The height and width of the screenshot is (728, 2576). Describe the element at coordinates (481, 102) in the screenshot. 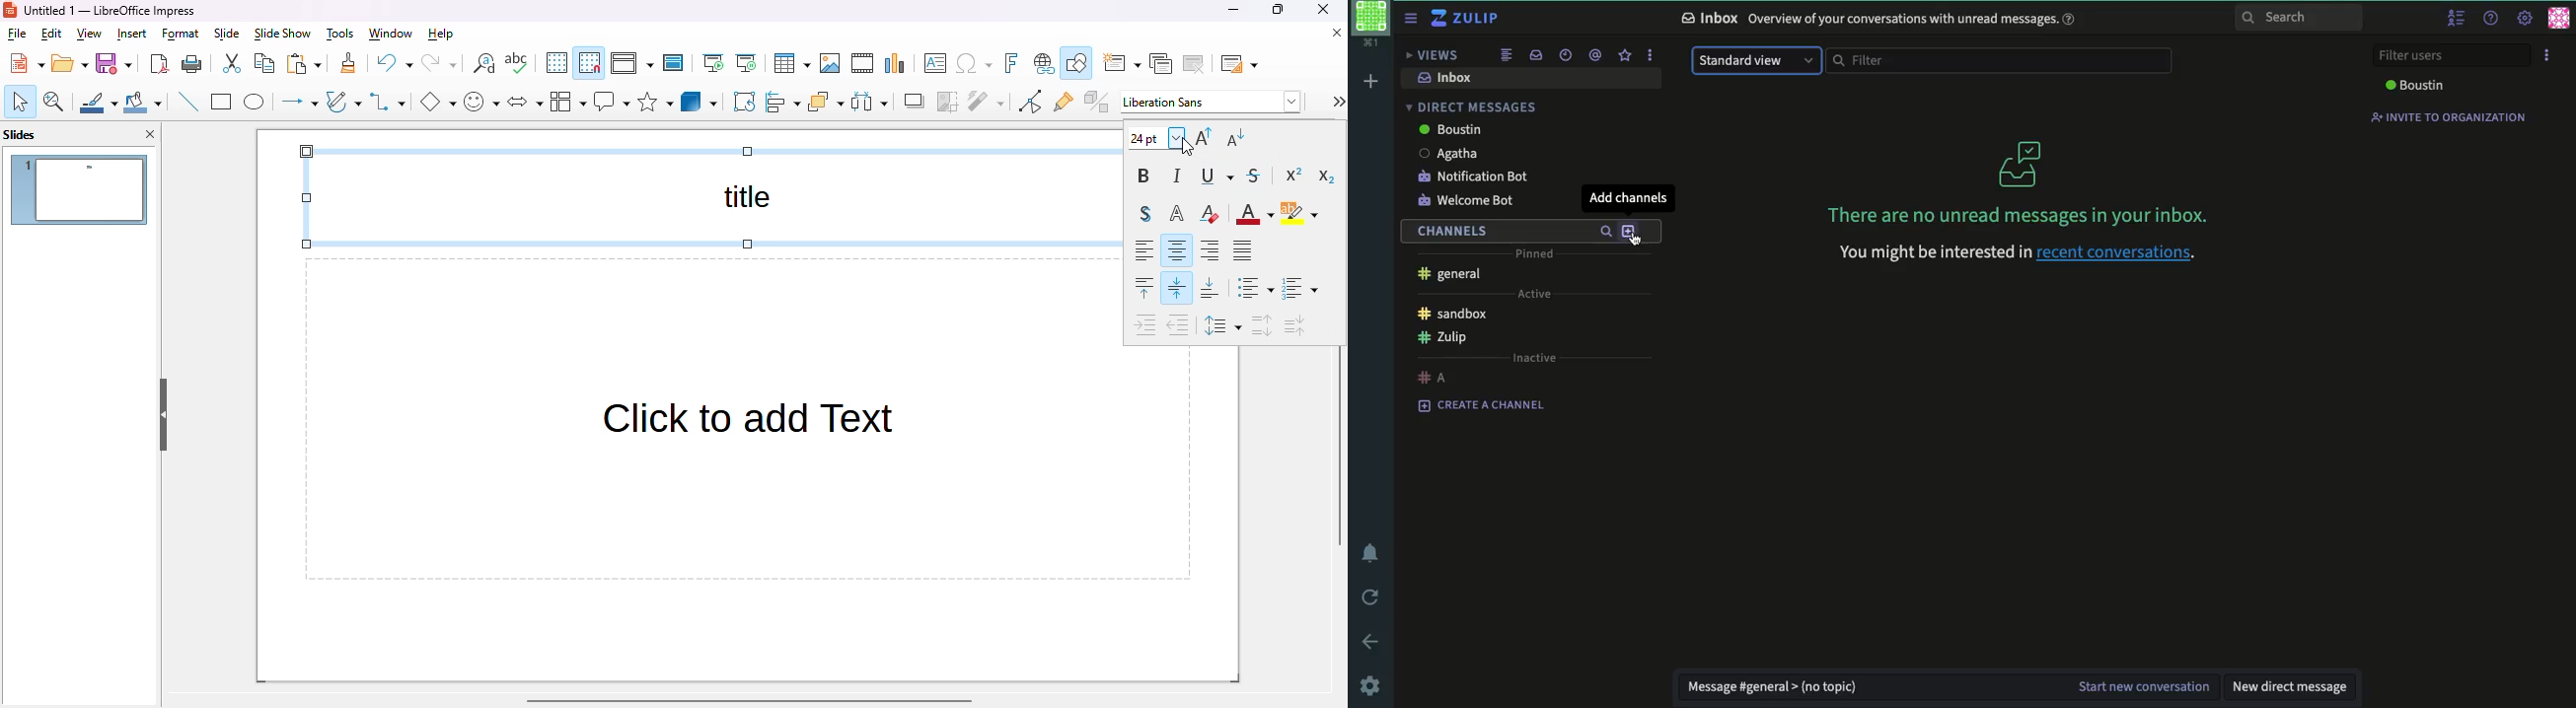

I see `symbol shapes` at that location.